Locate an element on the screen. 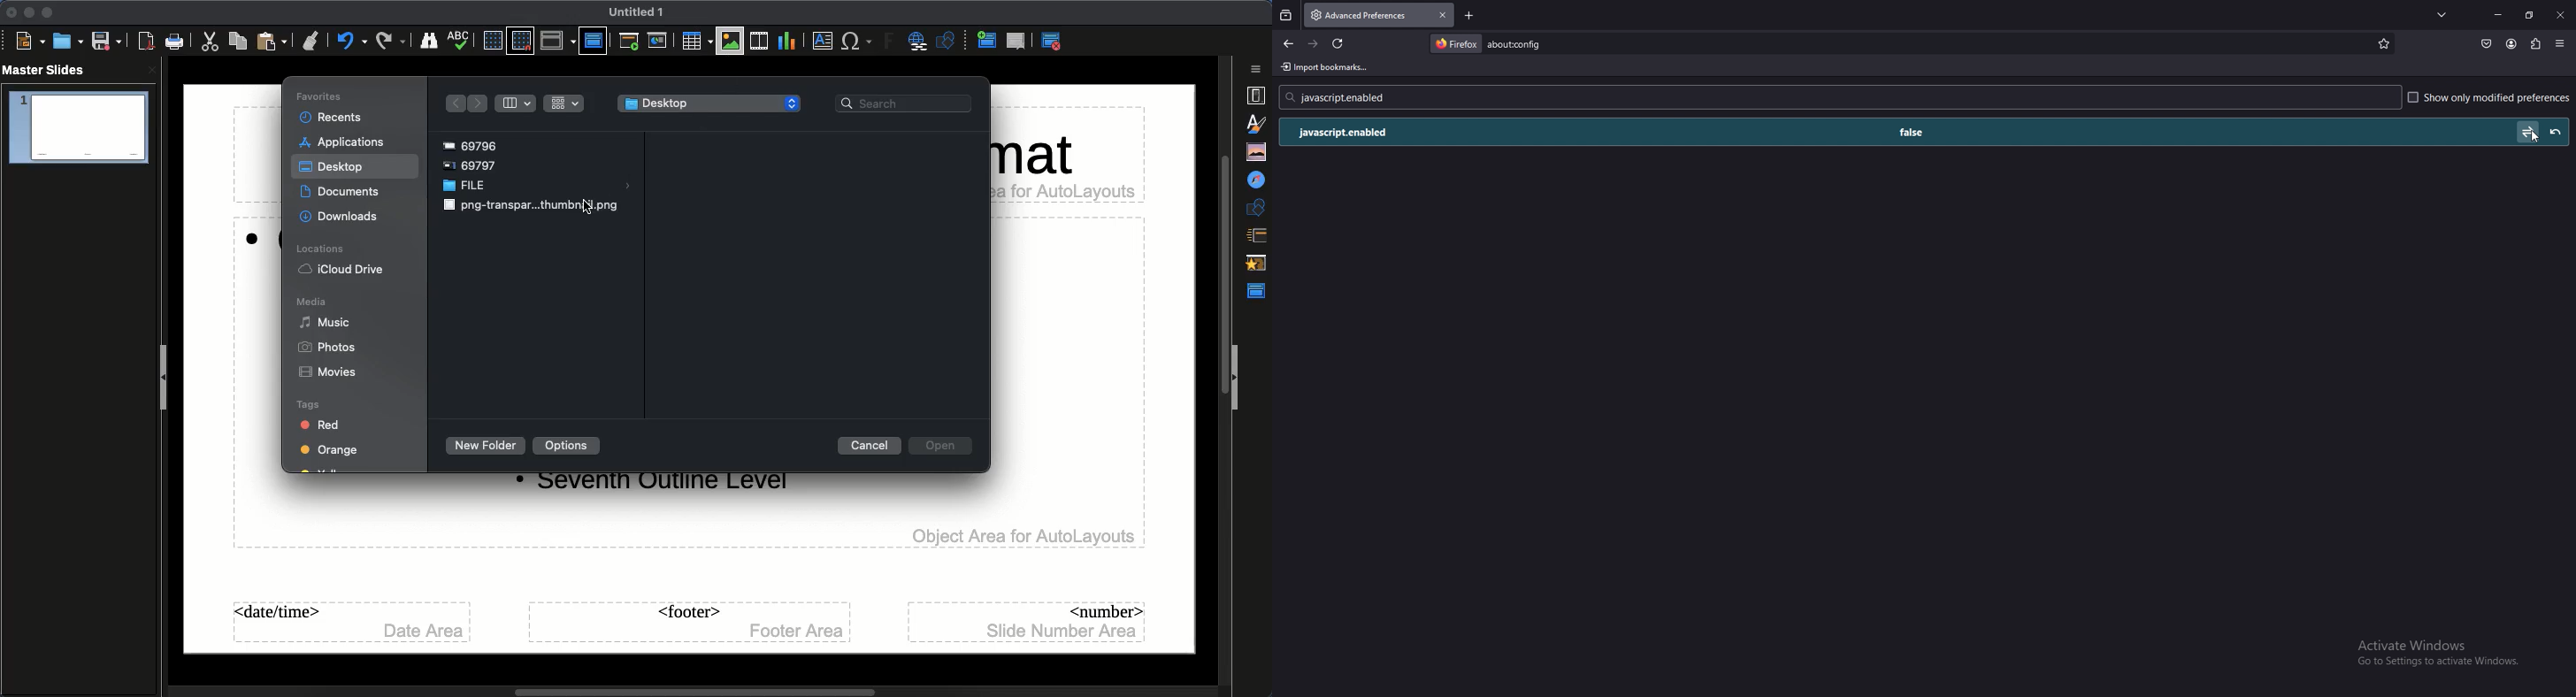  red is located at coordinates (326, 425).